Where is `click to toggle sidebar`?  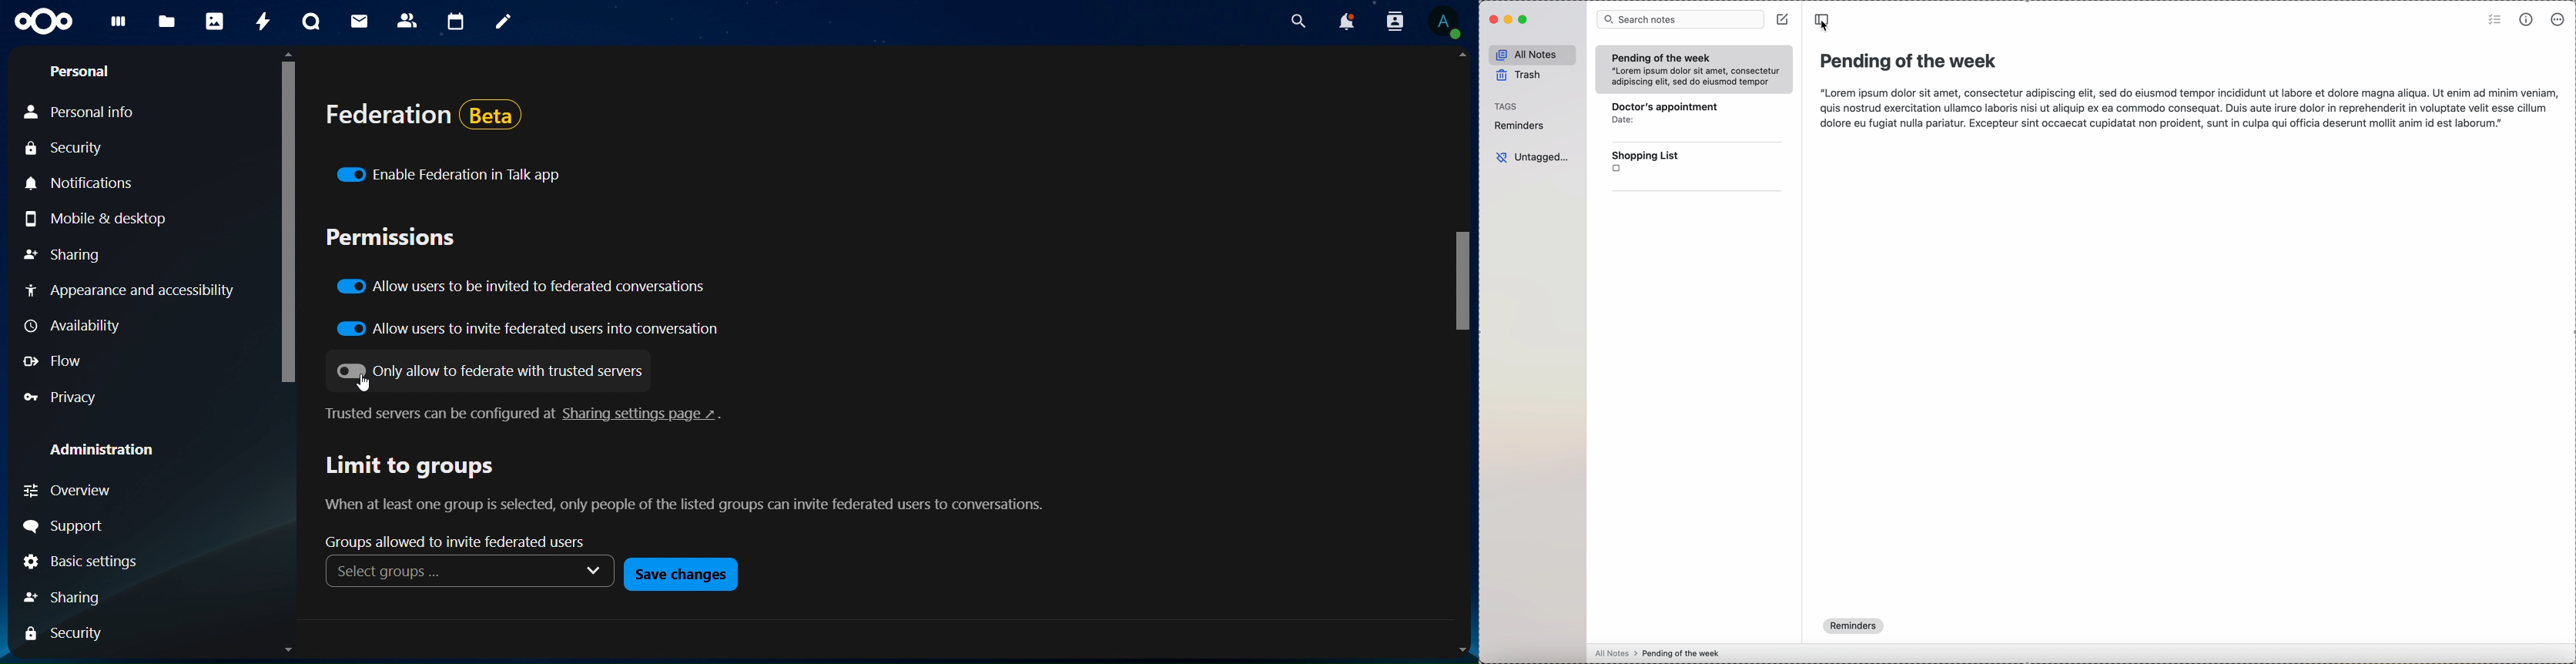
click to toggle sidebar is located at coordinates (1822, 22).